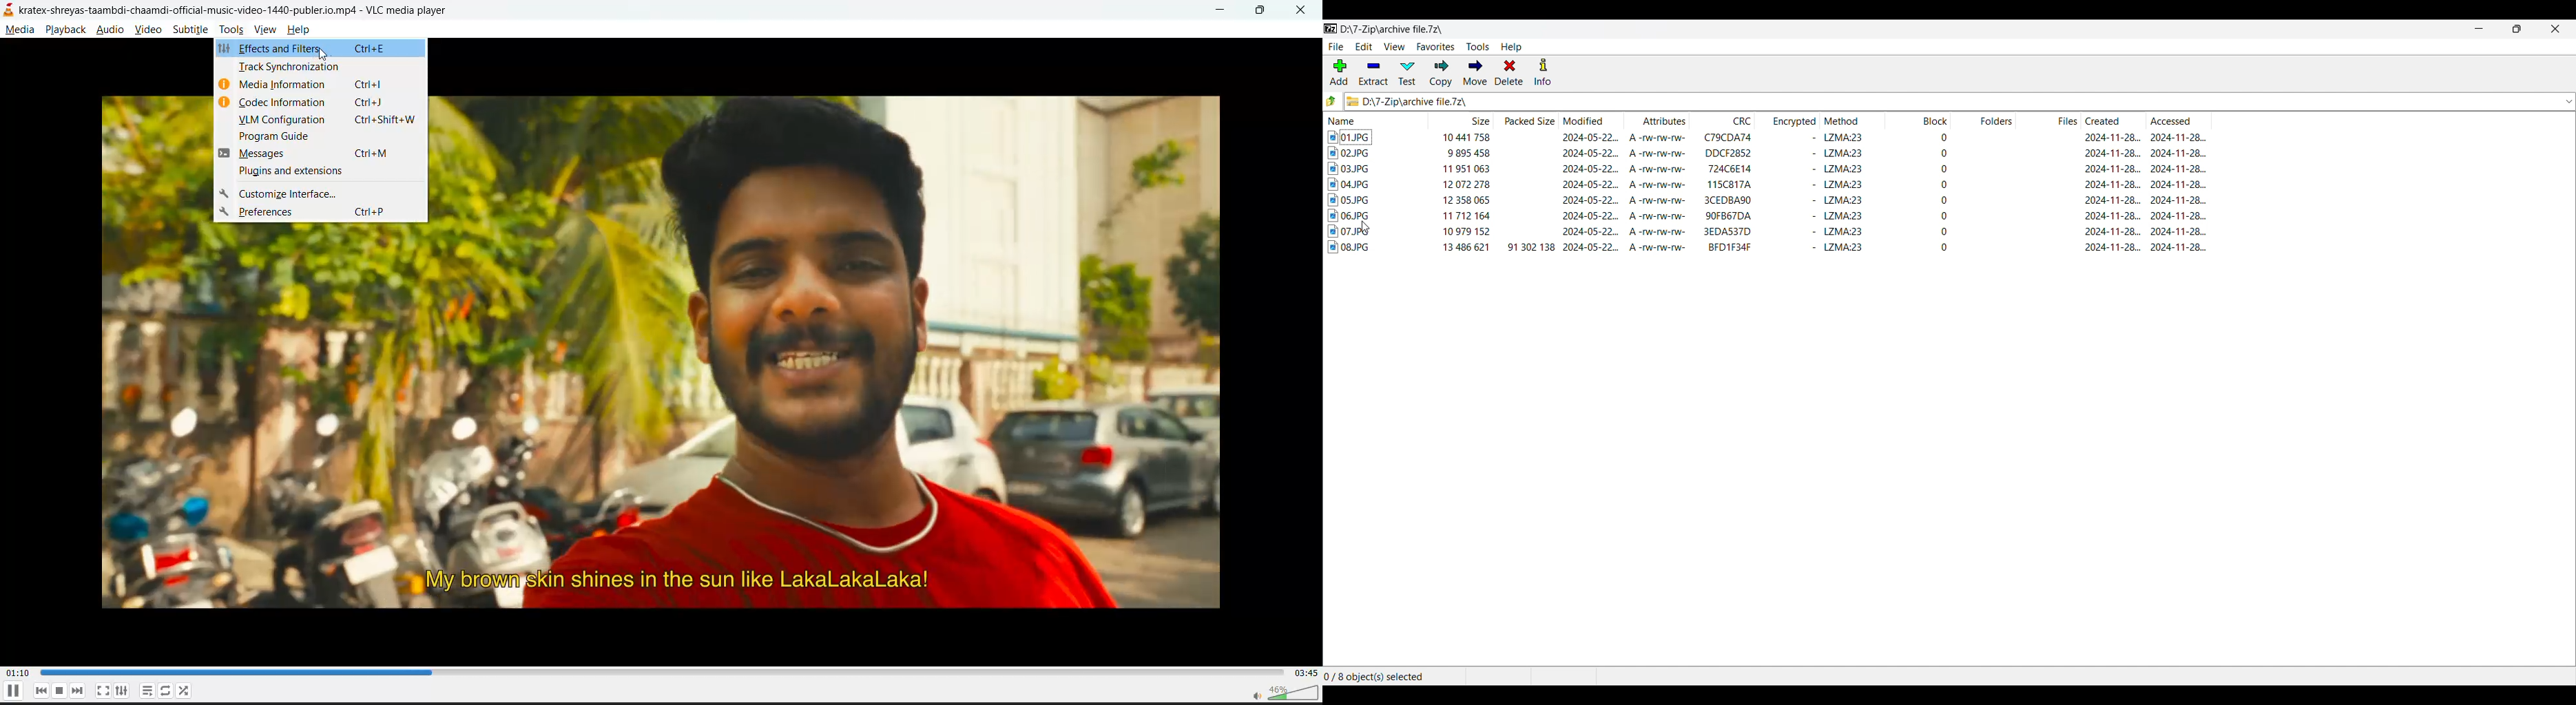 This screenshot has width=2576, height=728. I want to click on stop, so click(61, 691).